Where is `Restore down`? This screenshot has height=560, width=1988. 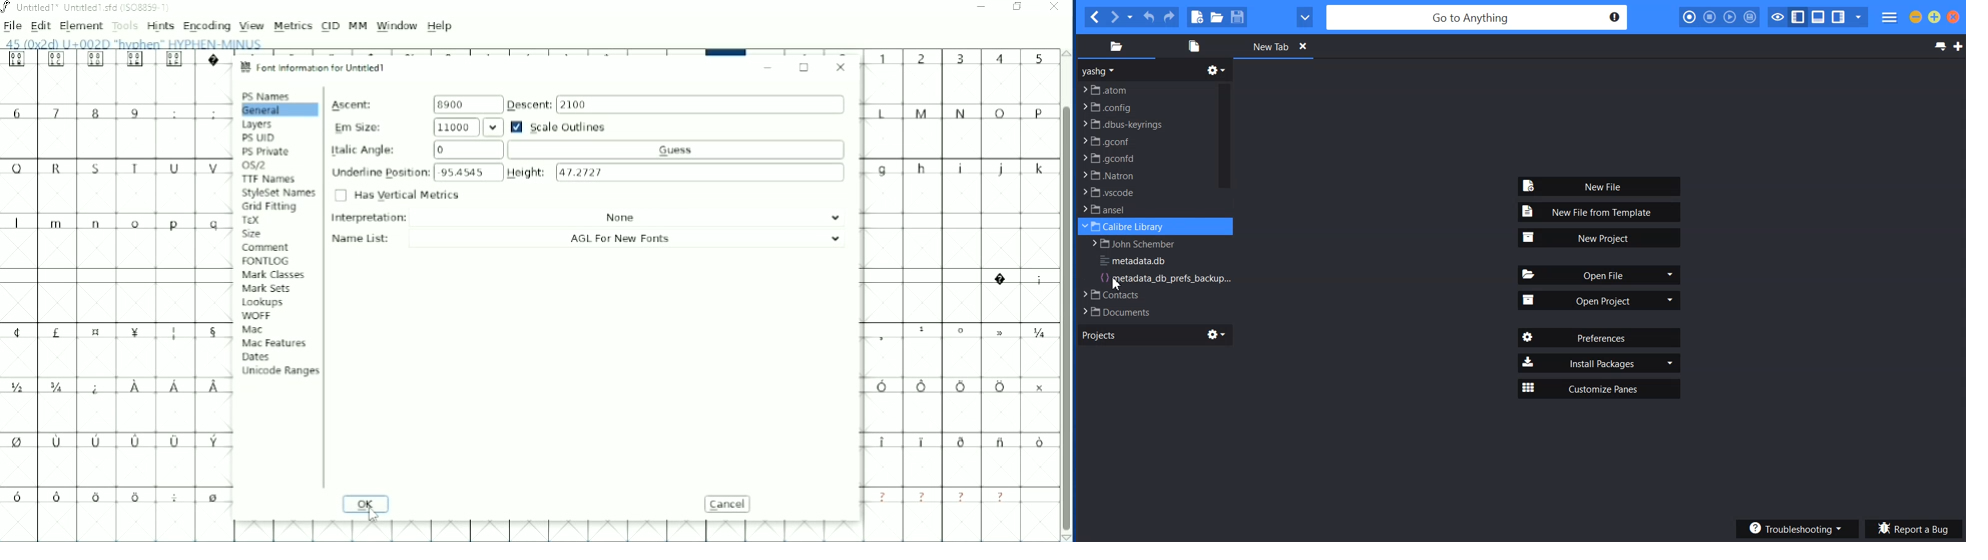
Restore down is located at coordinates (1019, 7).